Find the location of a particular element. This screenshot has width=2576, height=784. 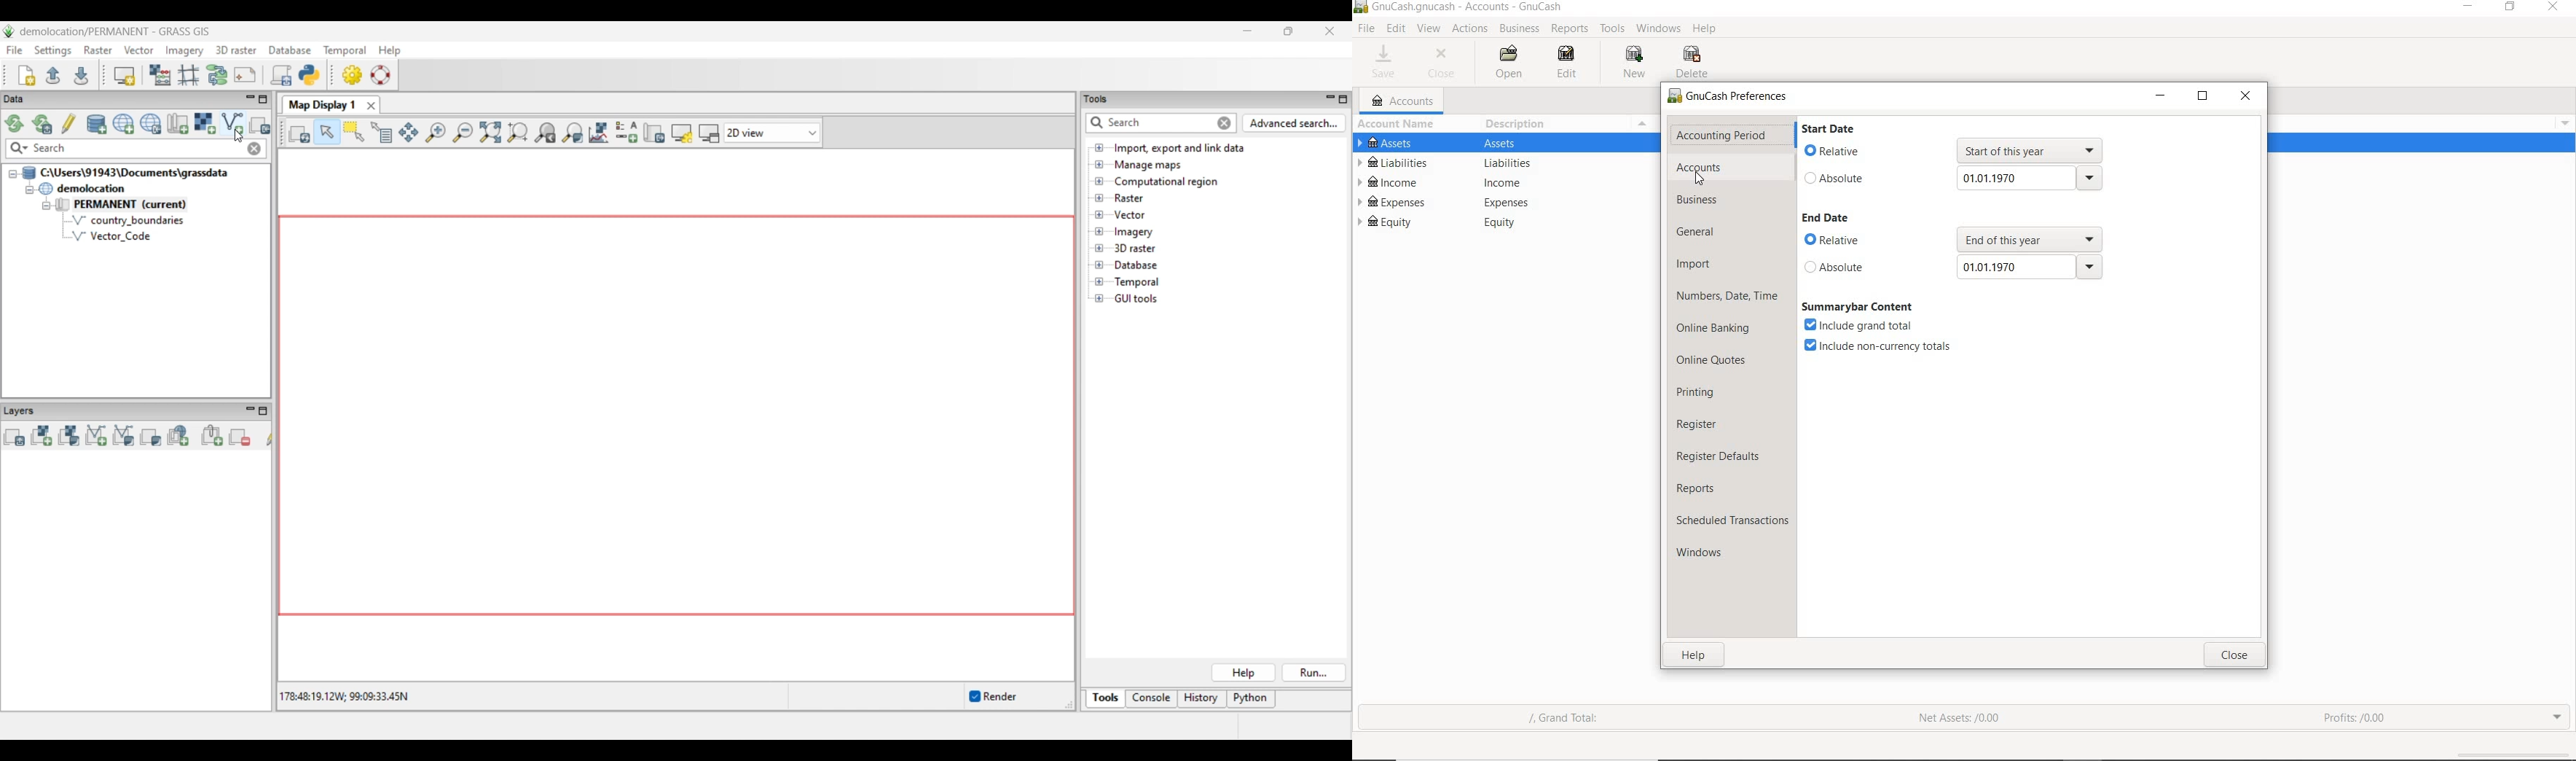

 is located at coordinates (2031, 268).